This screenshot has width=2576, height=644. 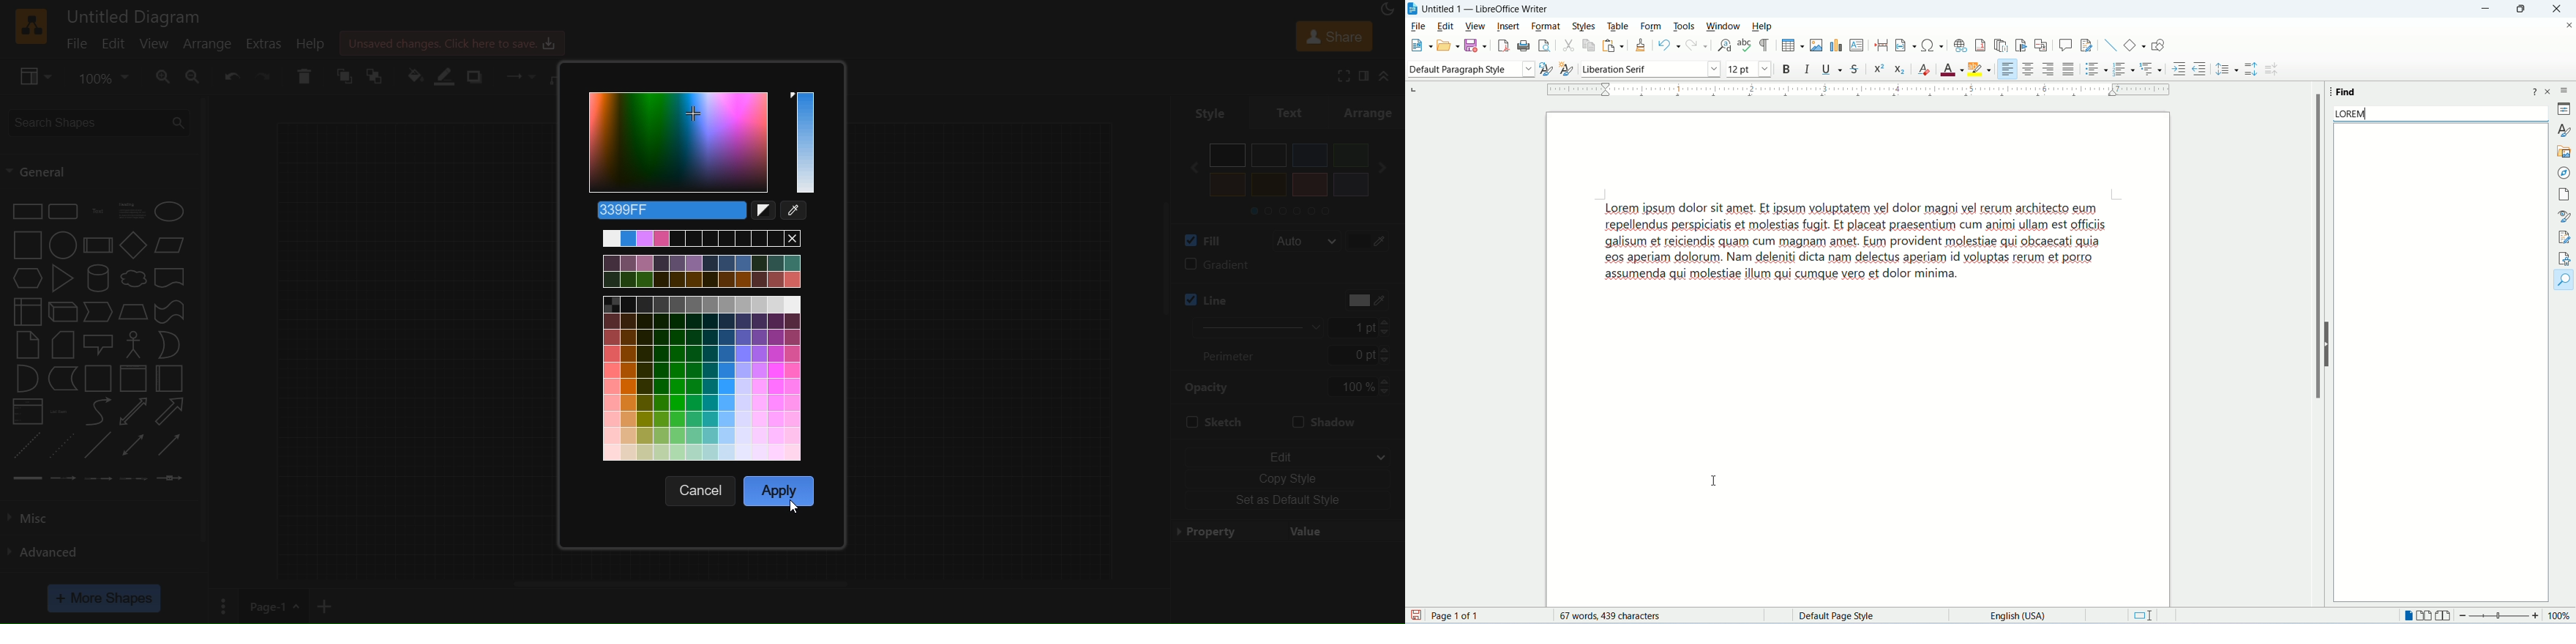 I want to click on connector 3, so click(x=97, y=477).